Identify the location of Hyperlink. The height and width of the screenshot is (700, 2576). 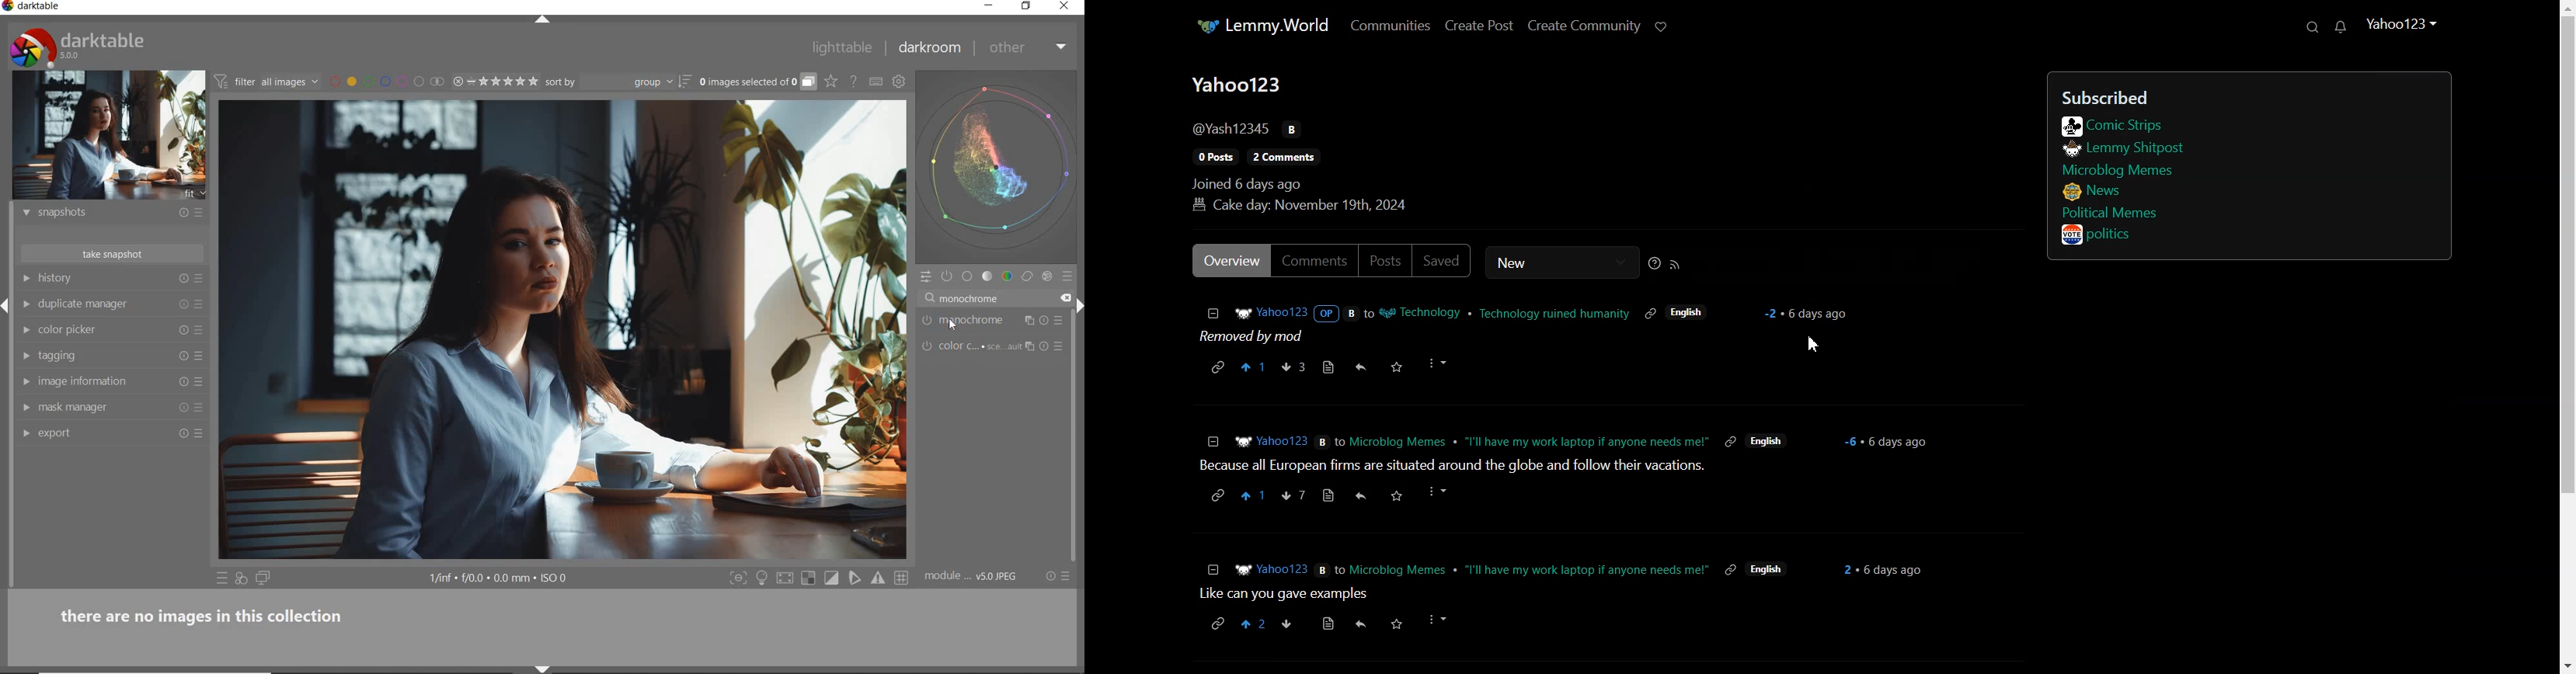
(1474, 314).